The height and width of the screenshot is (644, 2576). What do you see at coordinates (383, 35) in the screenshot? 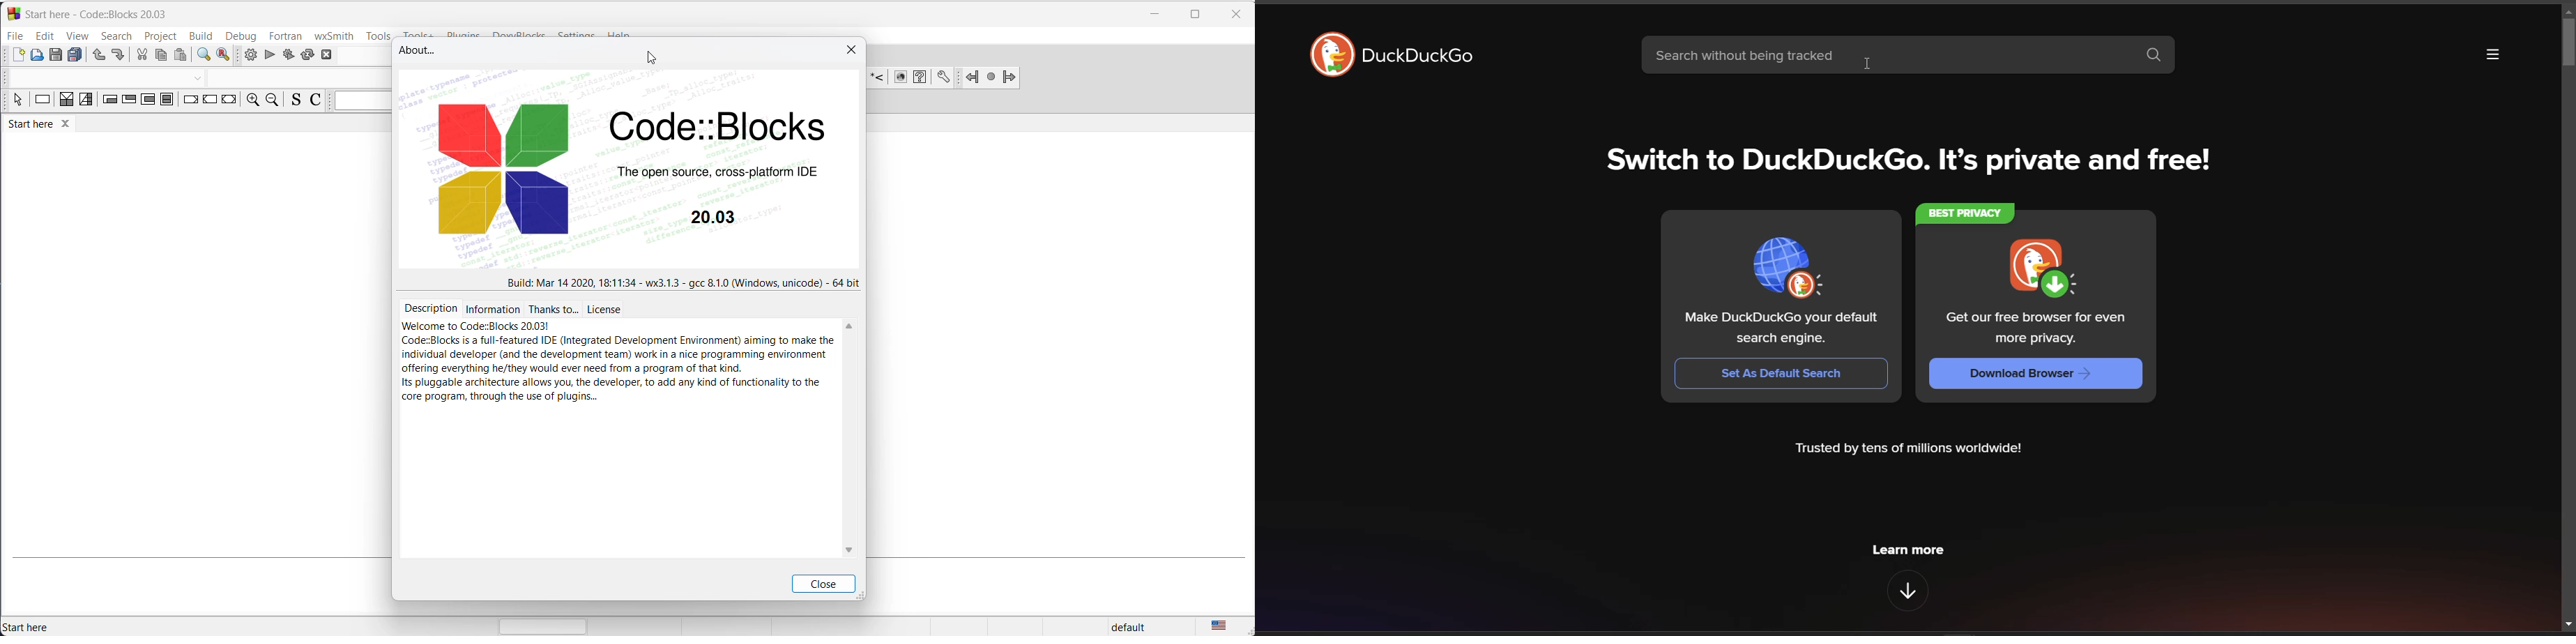
I see `tools` at bounding box center [383, 35].